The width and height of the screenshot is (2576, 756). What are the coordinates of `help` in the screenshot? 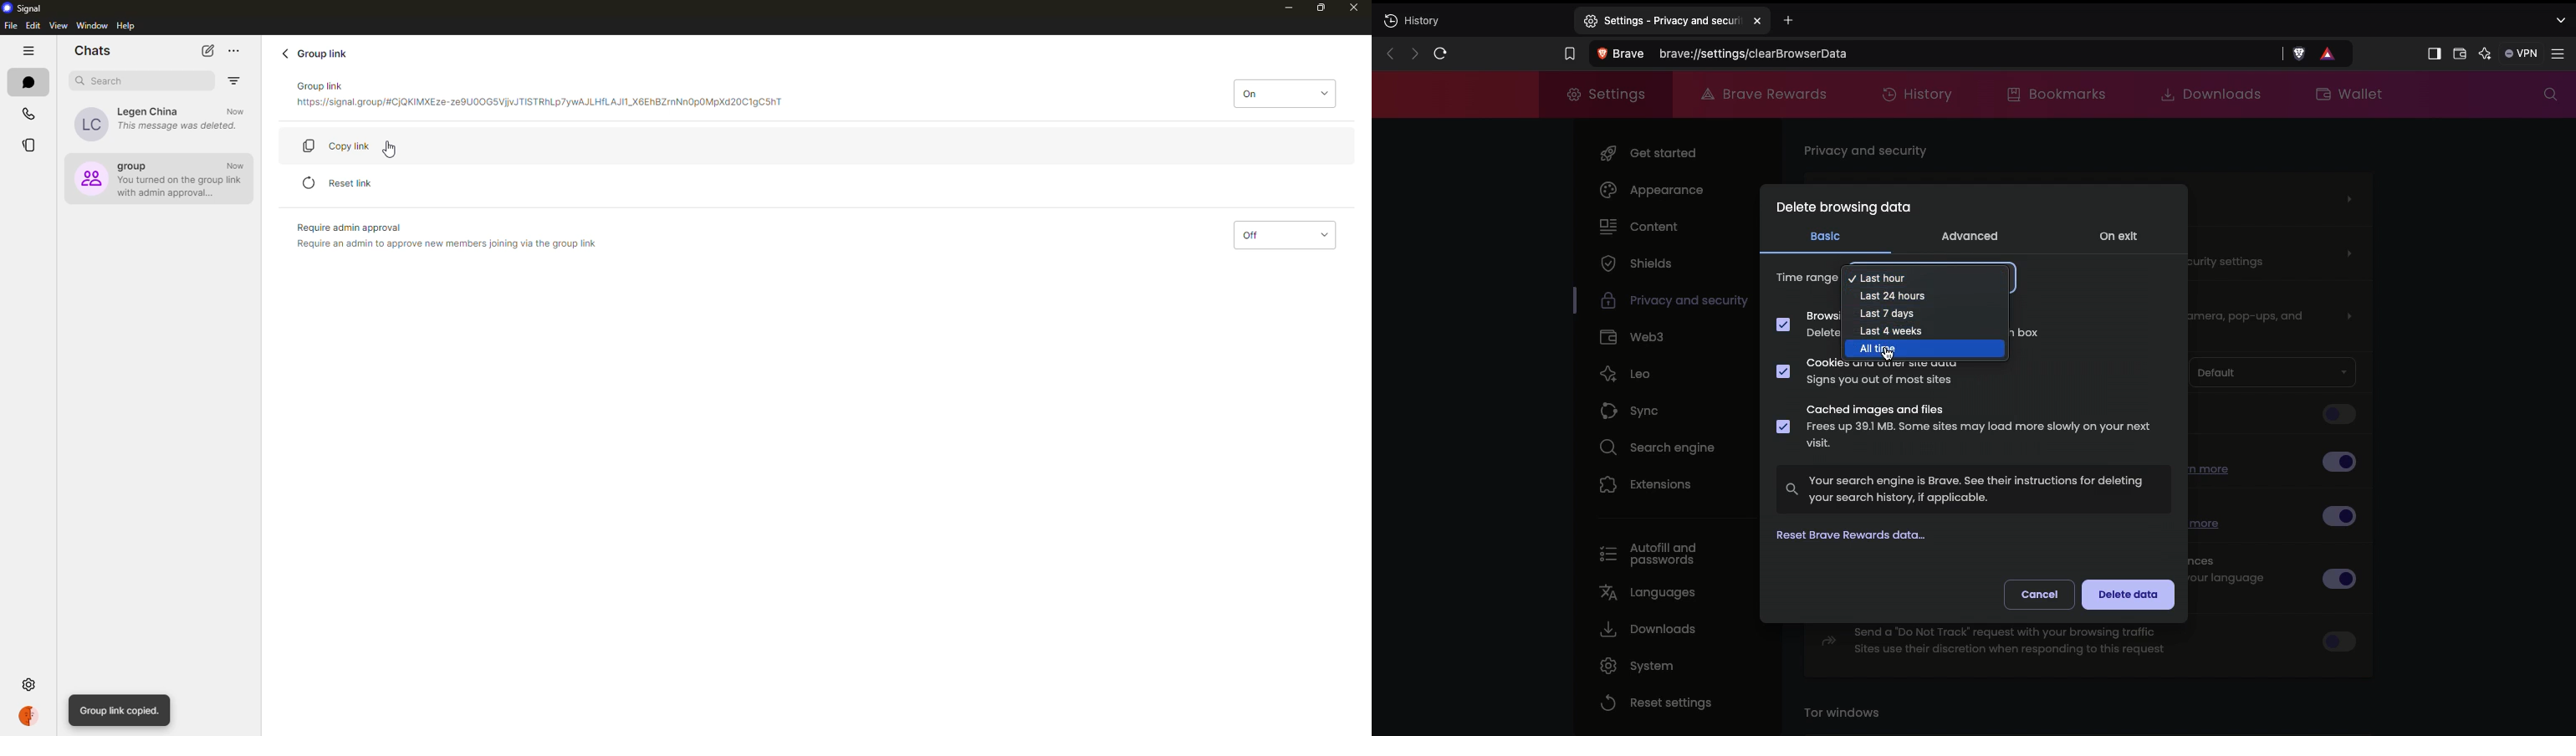 It's located at (128, 26).